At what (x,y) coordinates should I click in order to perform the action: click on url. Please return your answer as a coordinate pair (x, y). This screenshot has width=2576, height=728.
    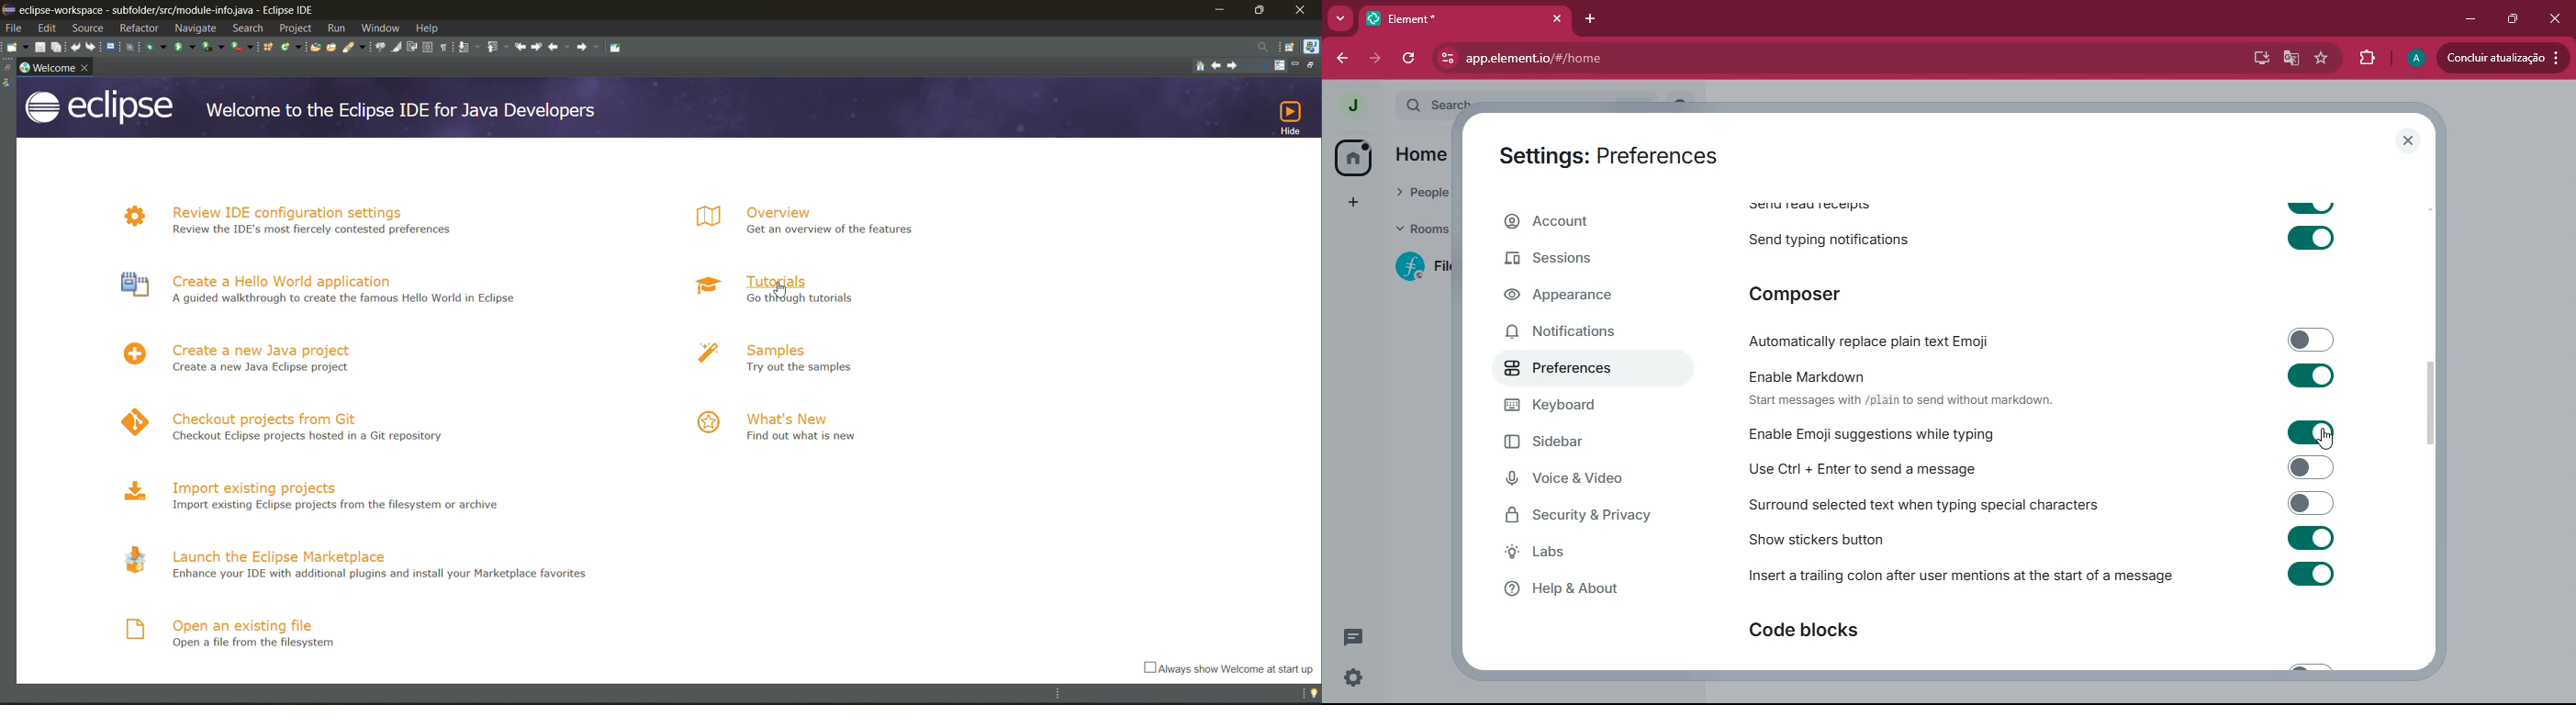
    Looking at the image, I should click on (1597, 59).